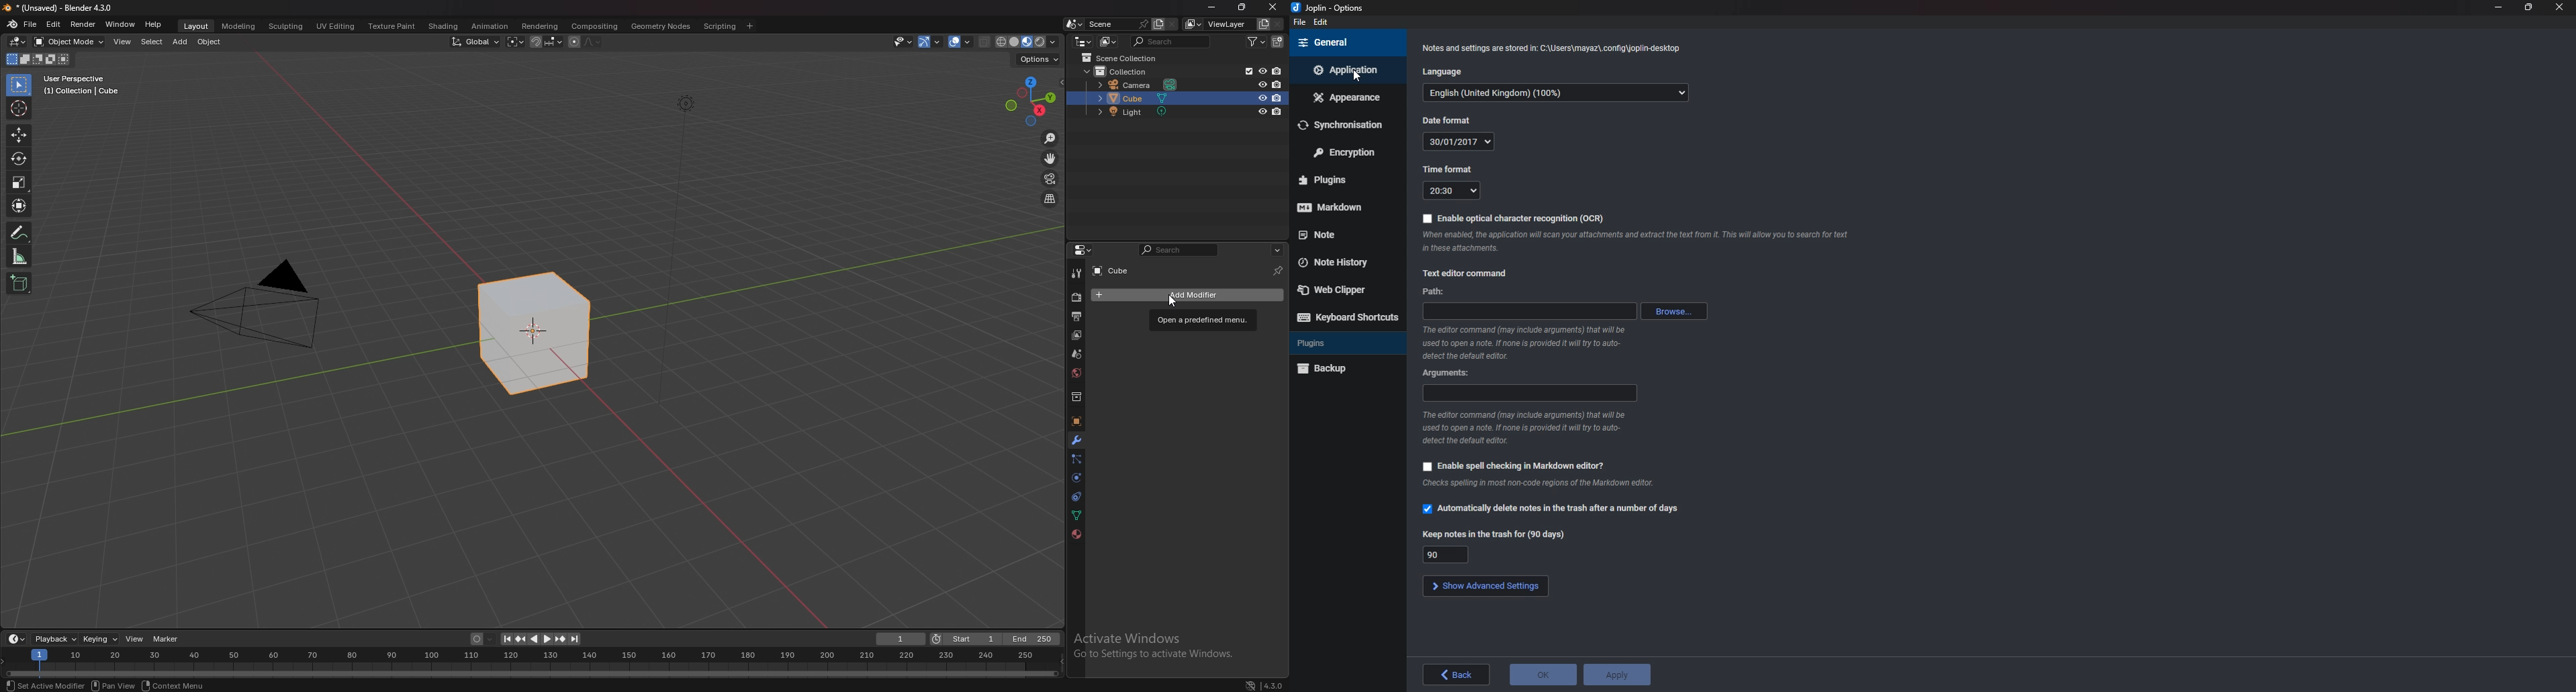  Describe the element at coordinates (1074, 298) in the screenshot. I see `render` at that location.